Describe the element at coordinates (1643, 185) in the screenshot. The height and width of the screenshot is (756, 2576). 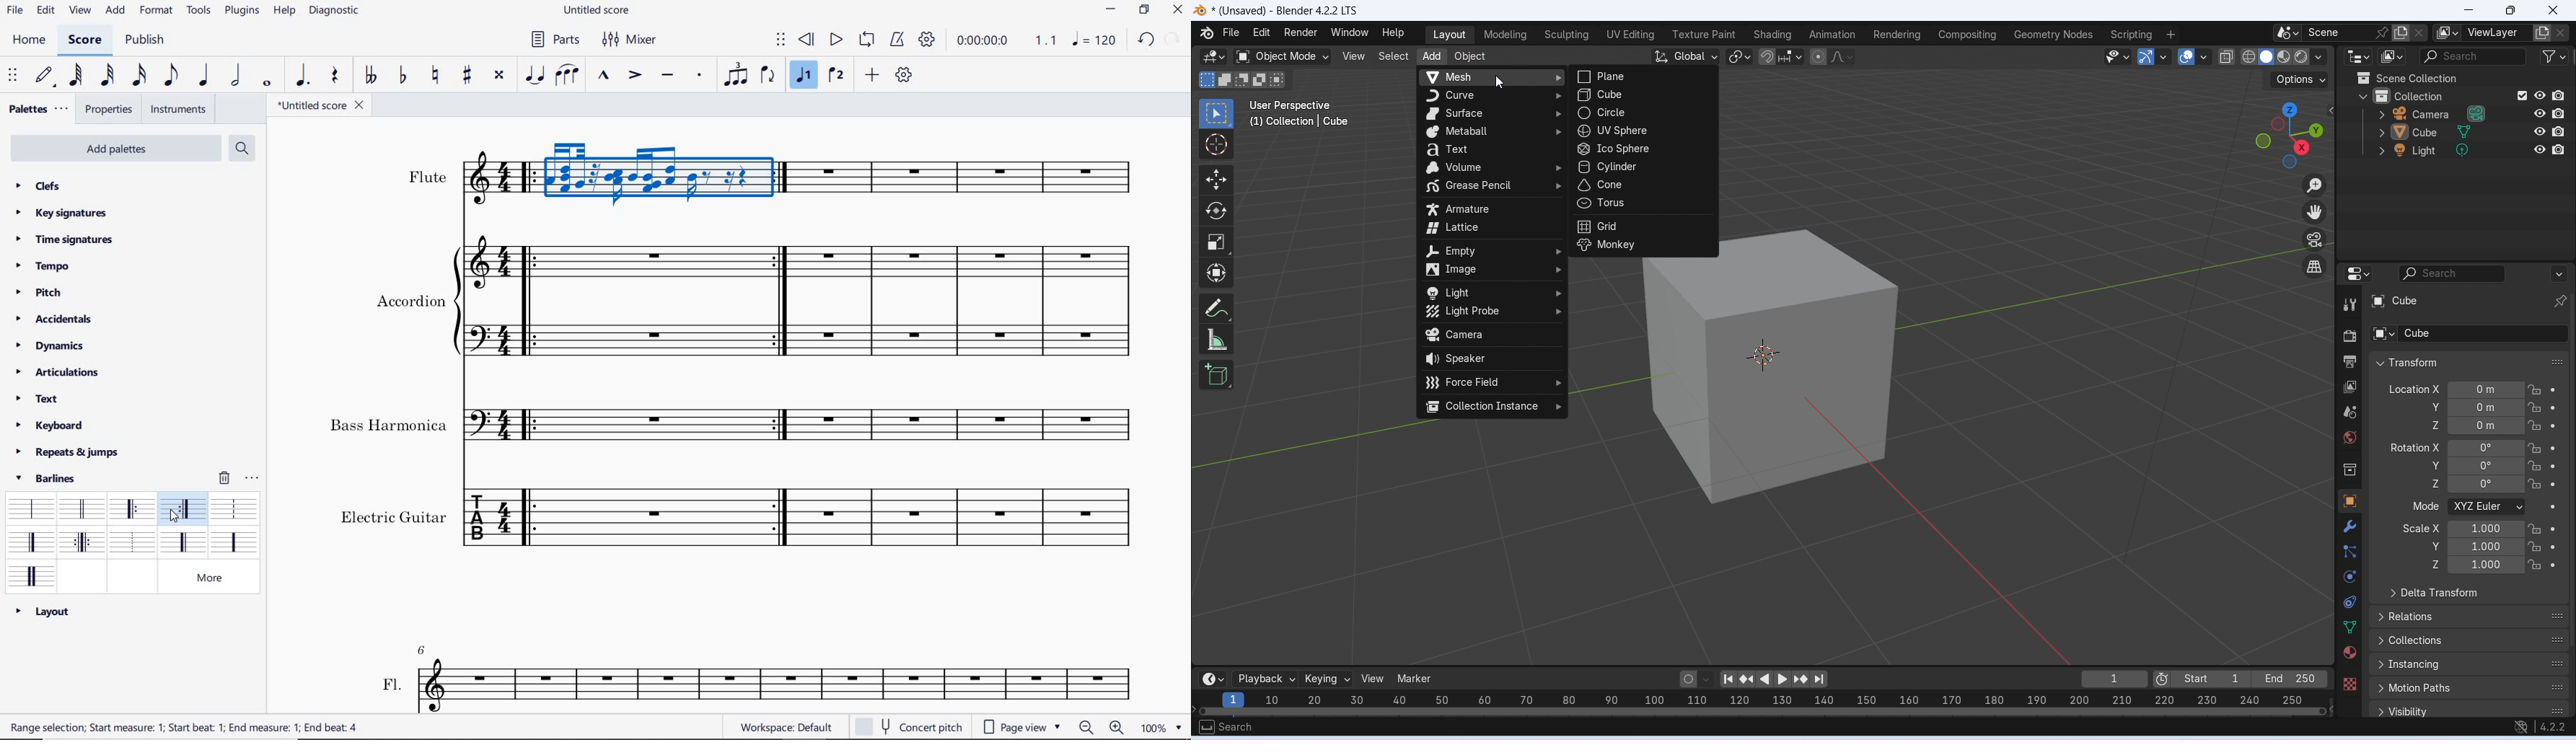
I see `cone` at that location.